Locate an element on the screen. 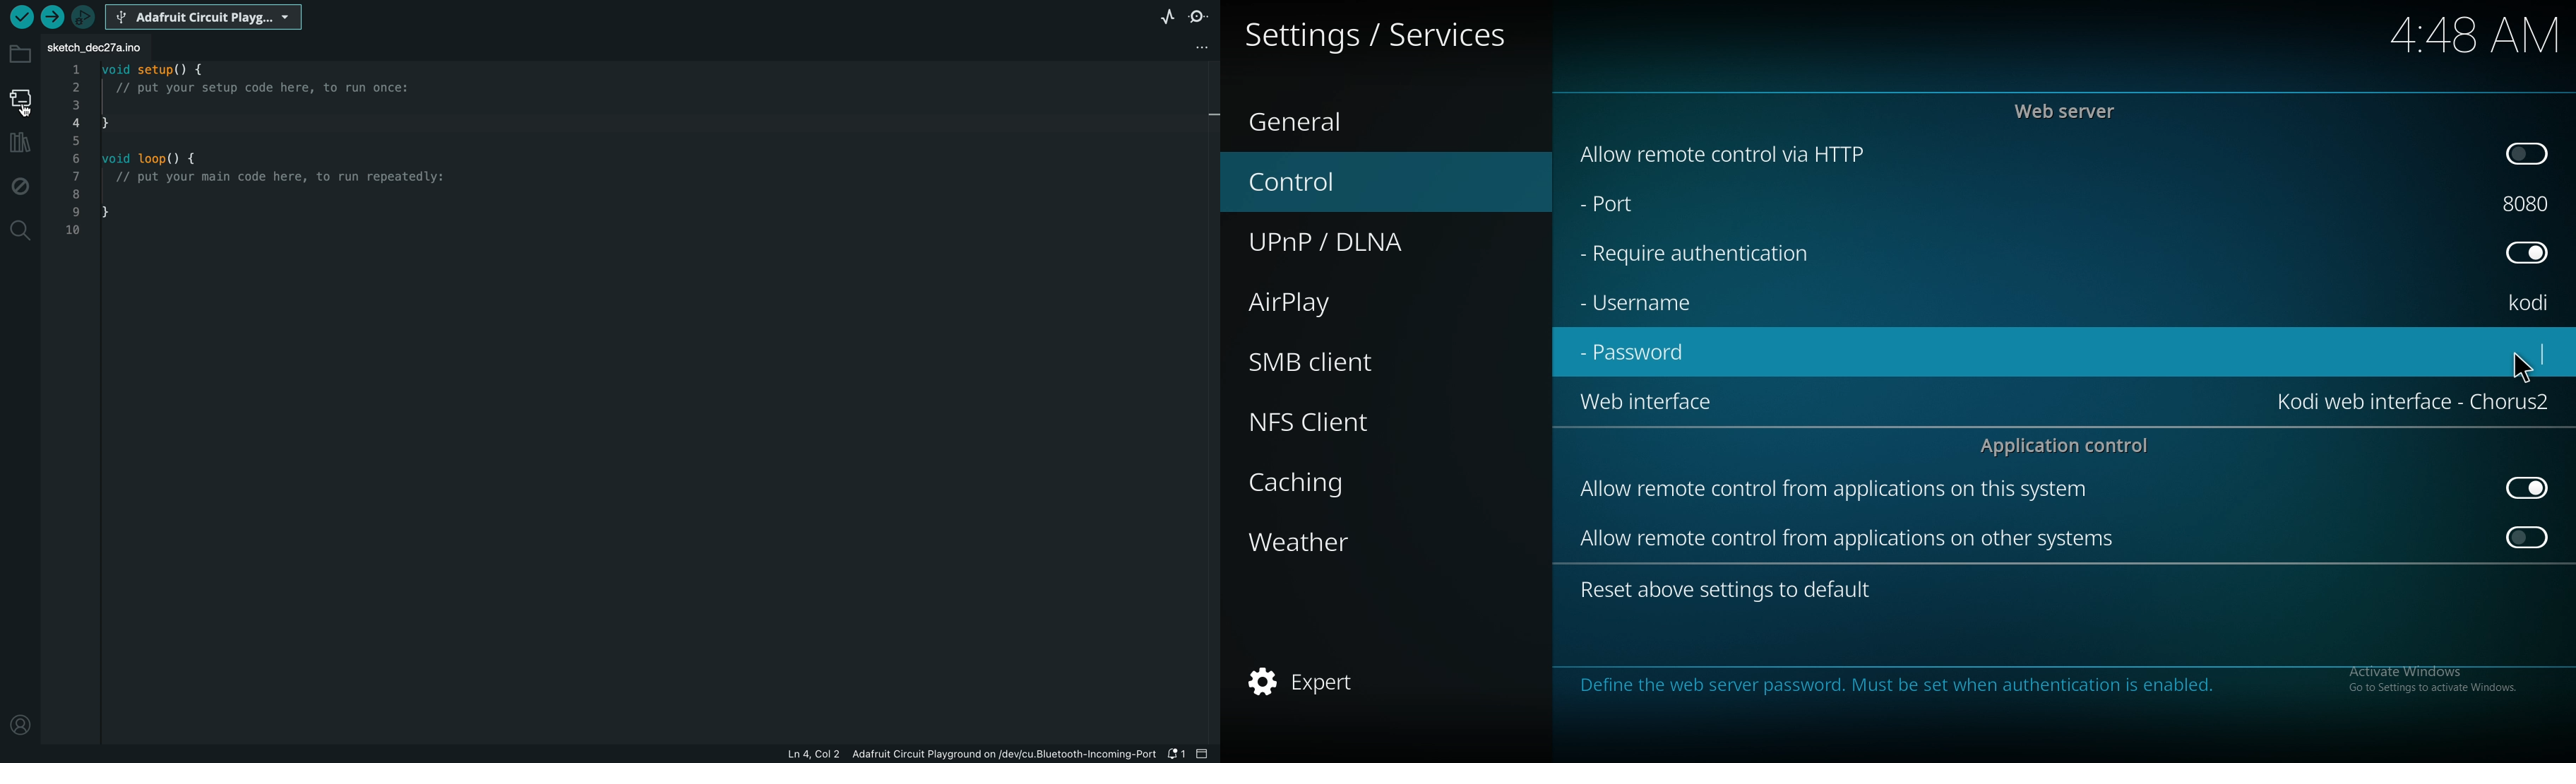 This screenshot has width=2576, height=784. nfs client is located at coordinates (1333, 418).